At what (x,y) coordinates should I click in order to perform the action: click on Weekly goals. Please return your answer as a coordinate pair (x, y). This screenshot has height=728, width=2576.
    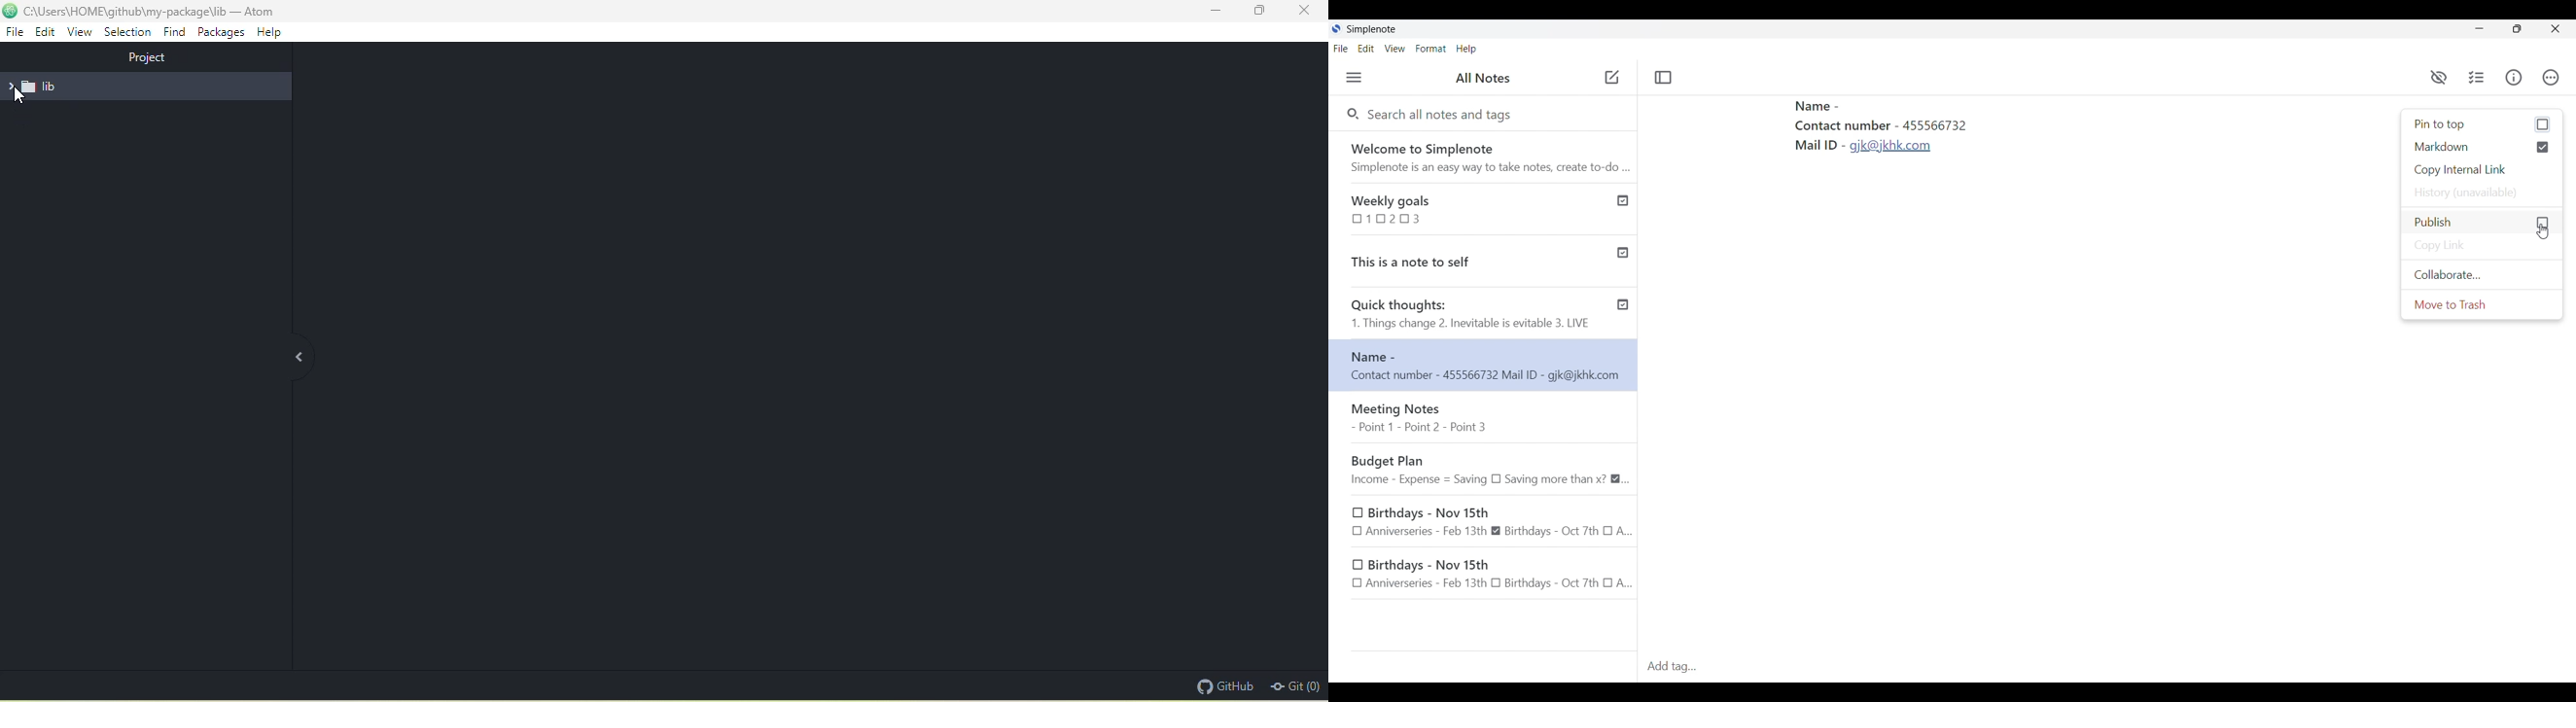
    Looking at the image, I should click on (1467, 208).